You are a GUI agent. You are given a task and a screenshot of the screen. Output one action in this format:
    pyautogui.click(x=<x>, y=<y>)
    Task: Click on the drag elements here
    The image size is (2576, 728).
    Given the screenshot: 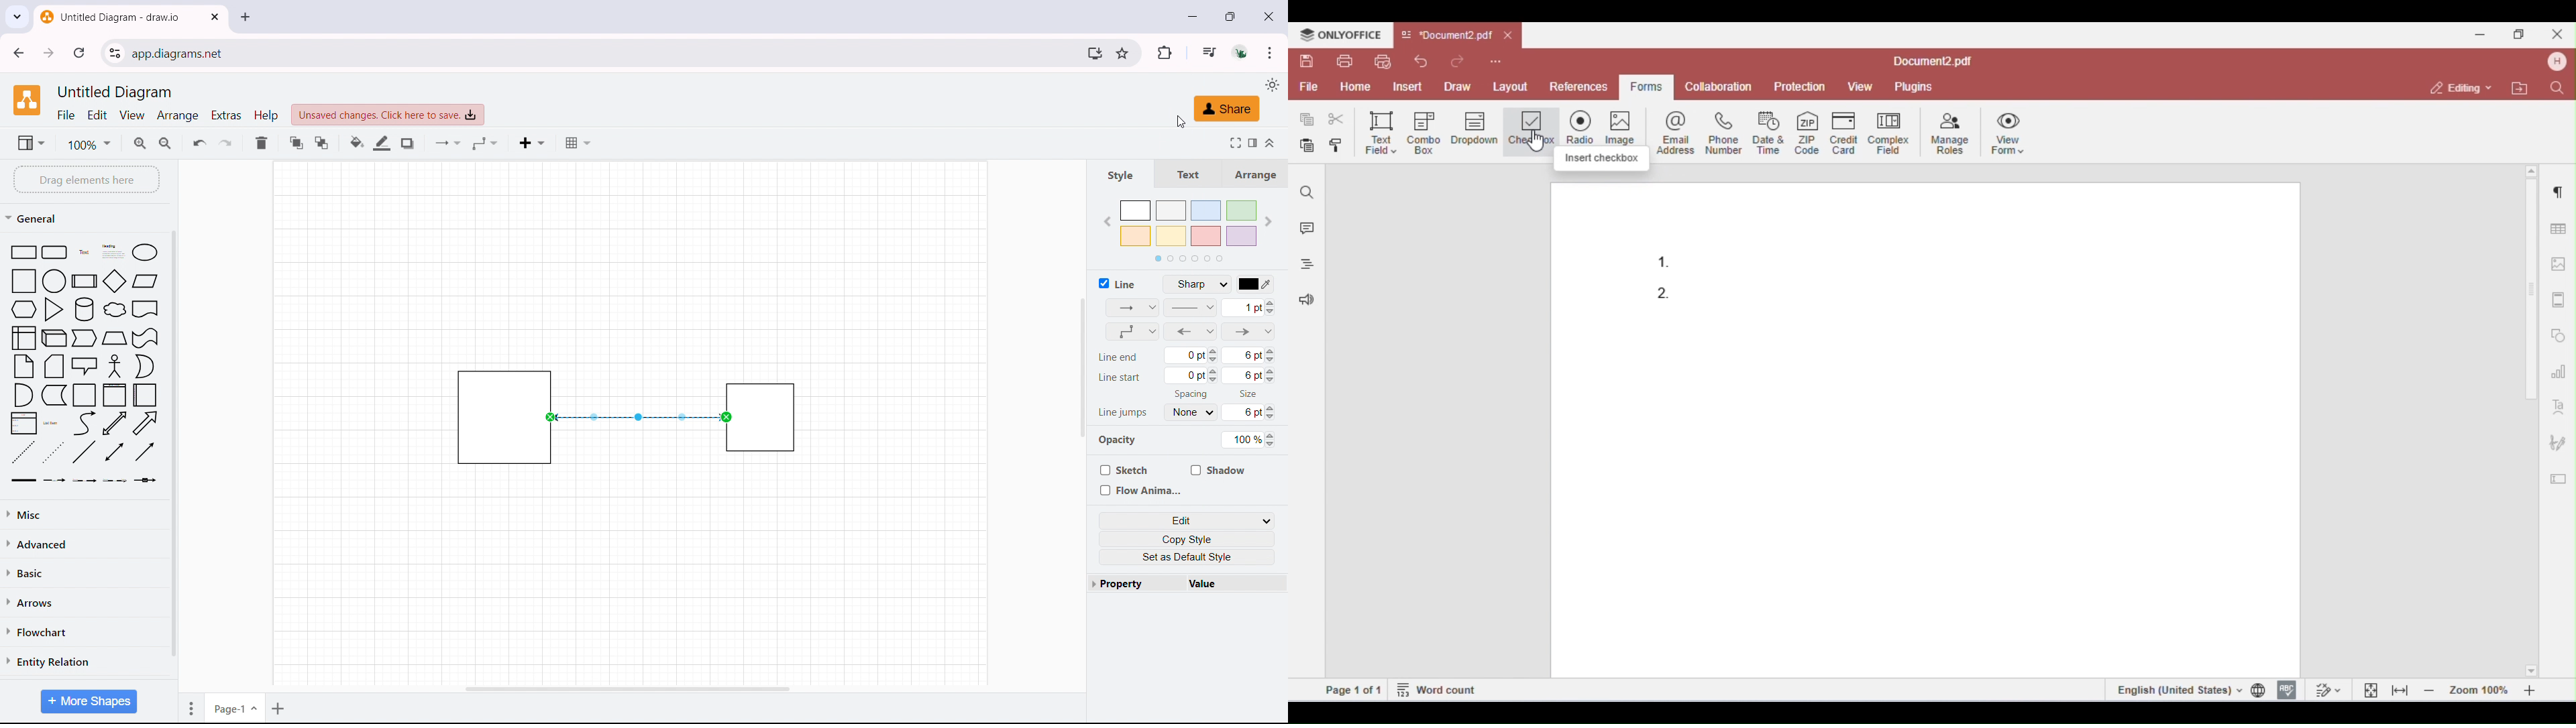 What is the action you would take?
    pyautogui.click(x=86, y=179)
    